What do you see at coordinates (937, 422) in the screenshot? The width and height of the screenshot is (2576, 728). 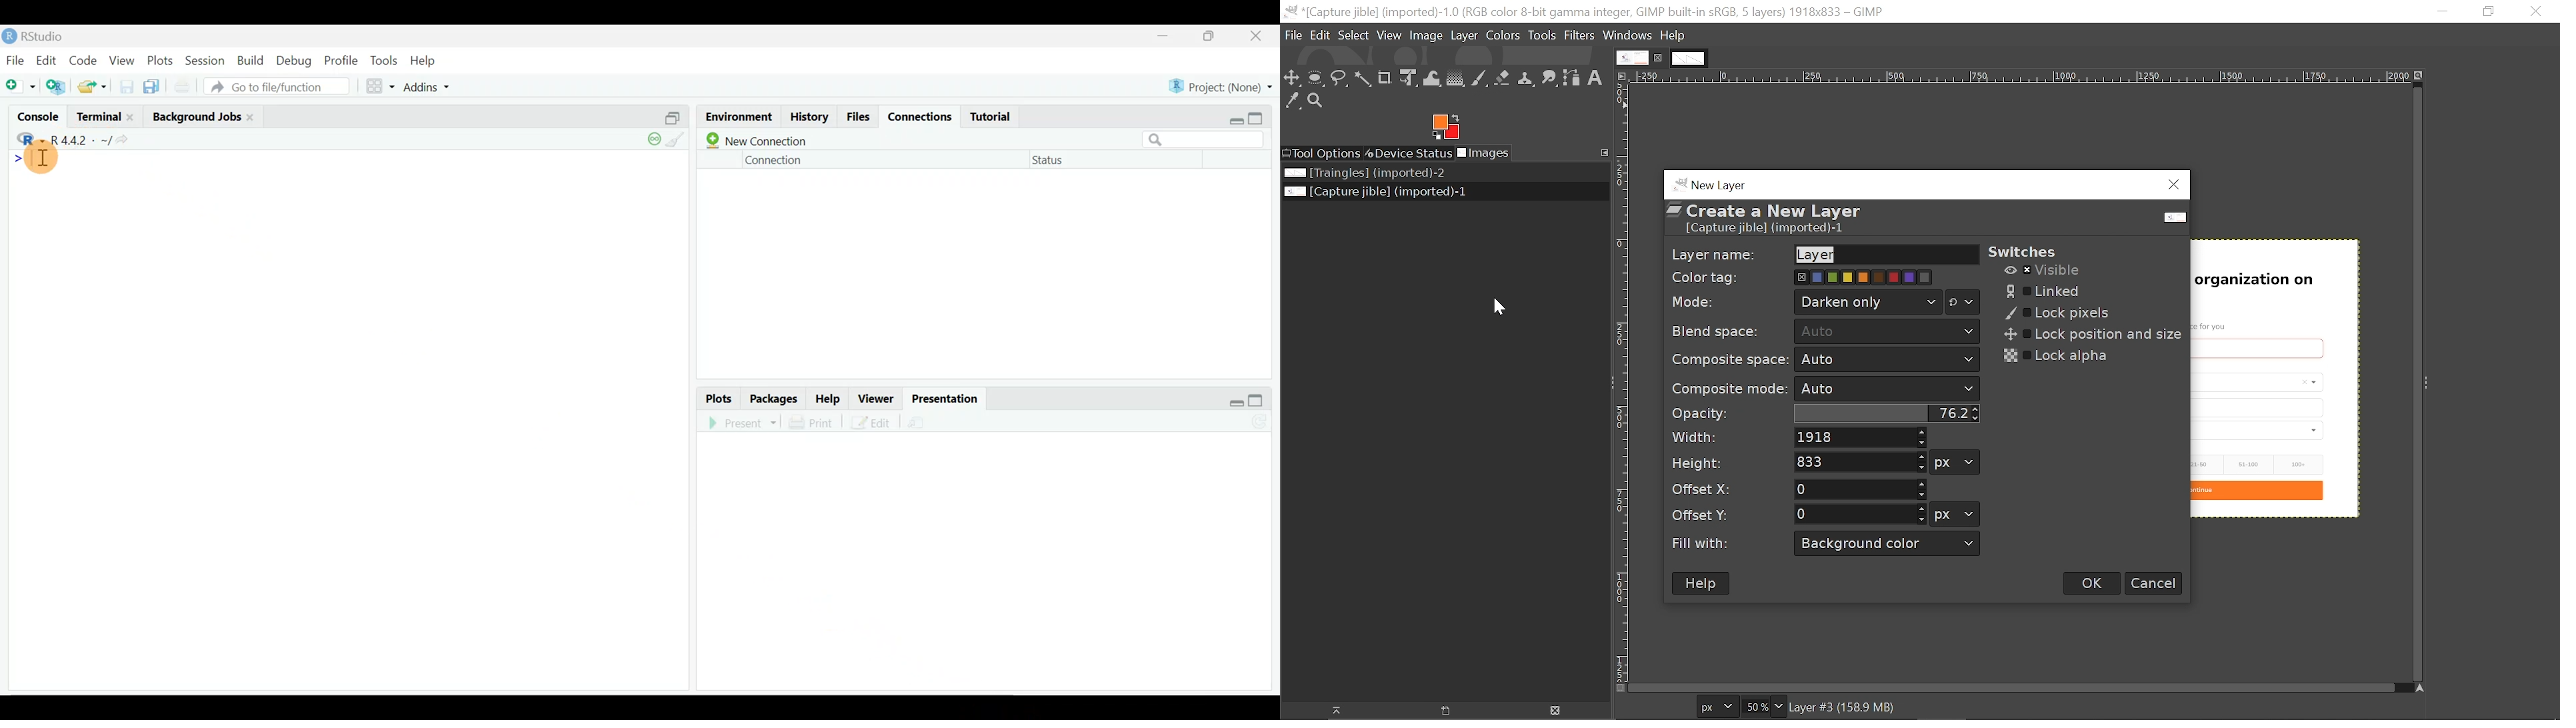 I see `Present in an external web browser` at bounding box center [937, 422].